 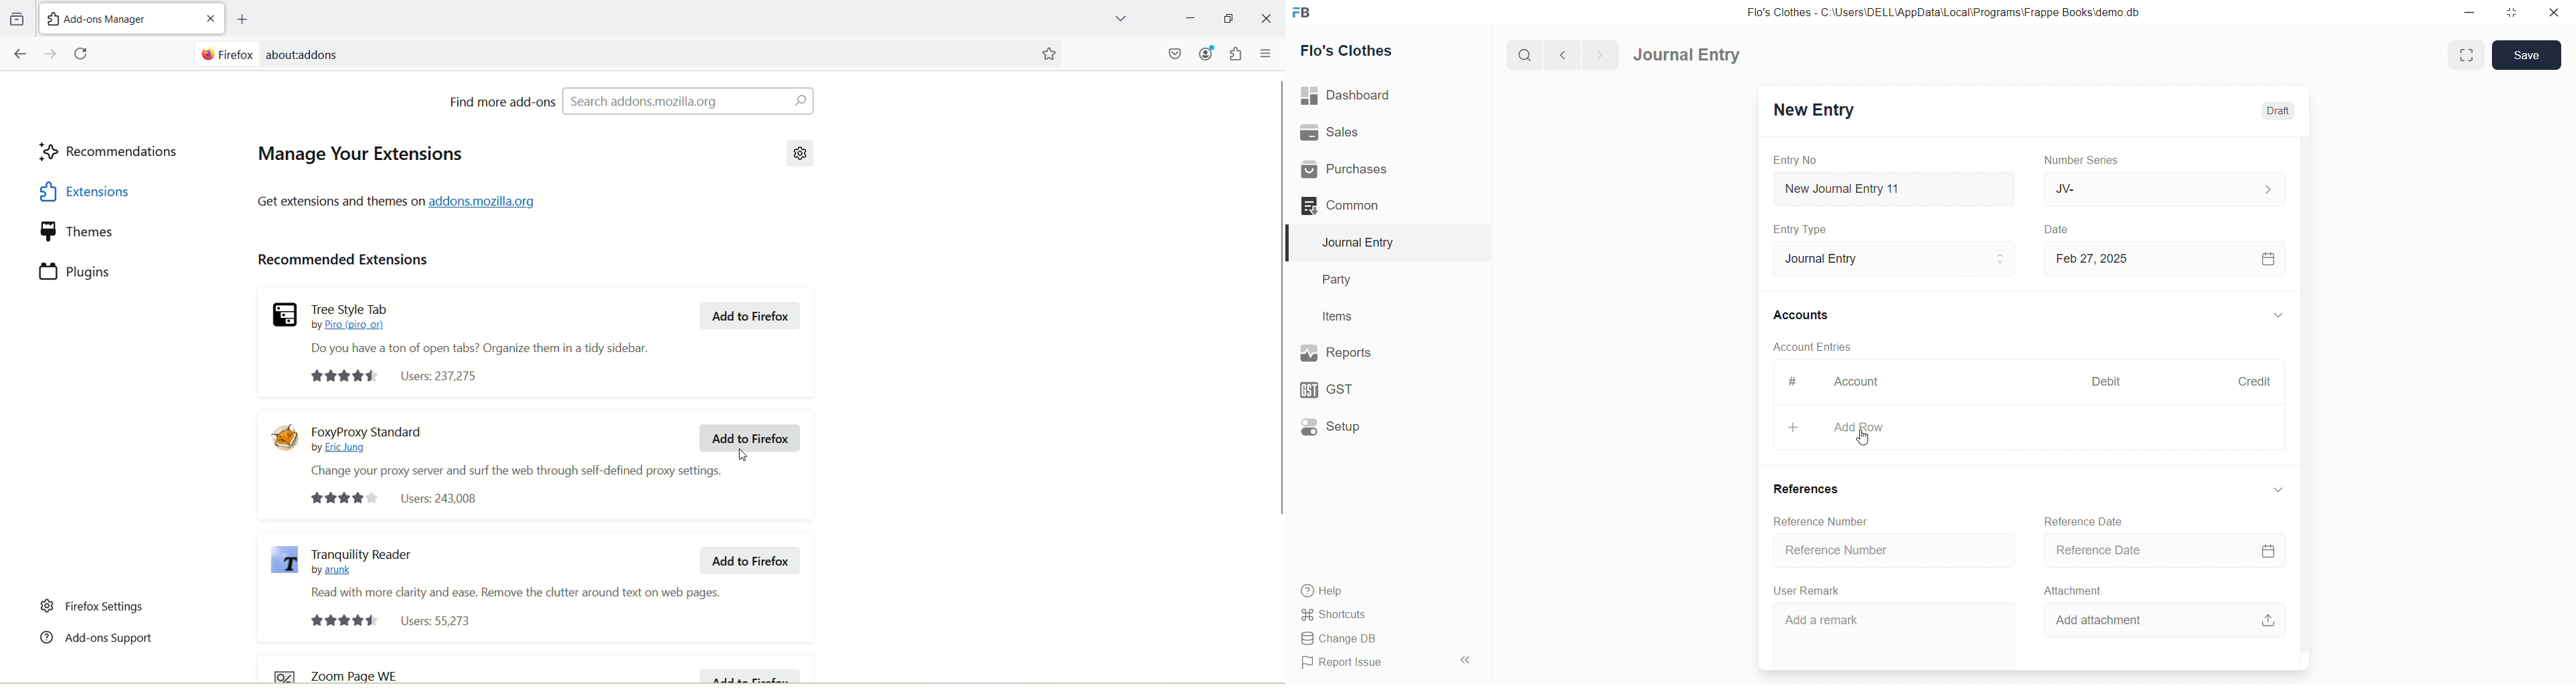 I want to click on close, so click(x=2555, y=12).